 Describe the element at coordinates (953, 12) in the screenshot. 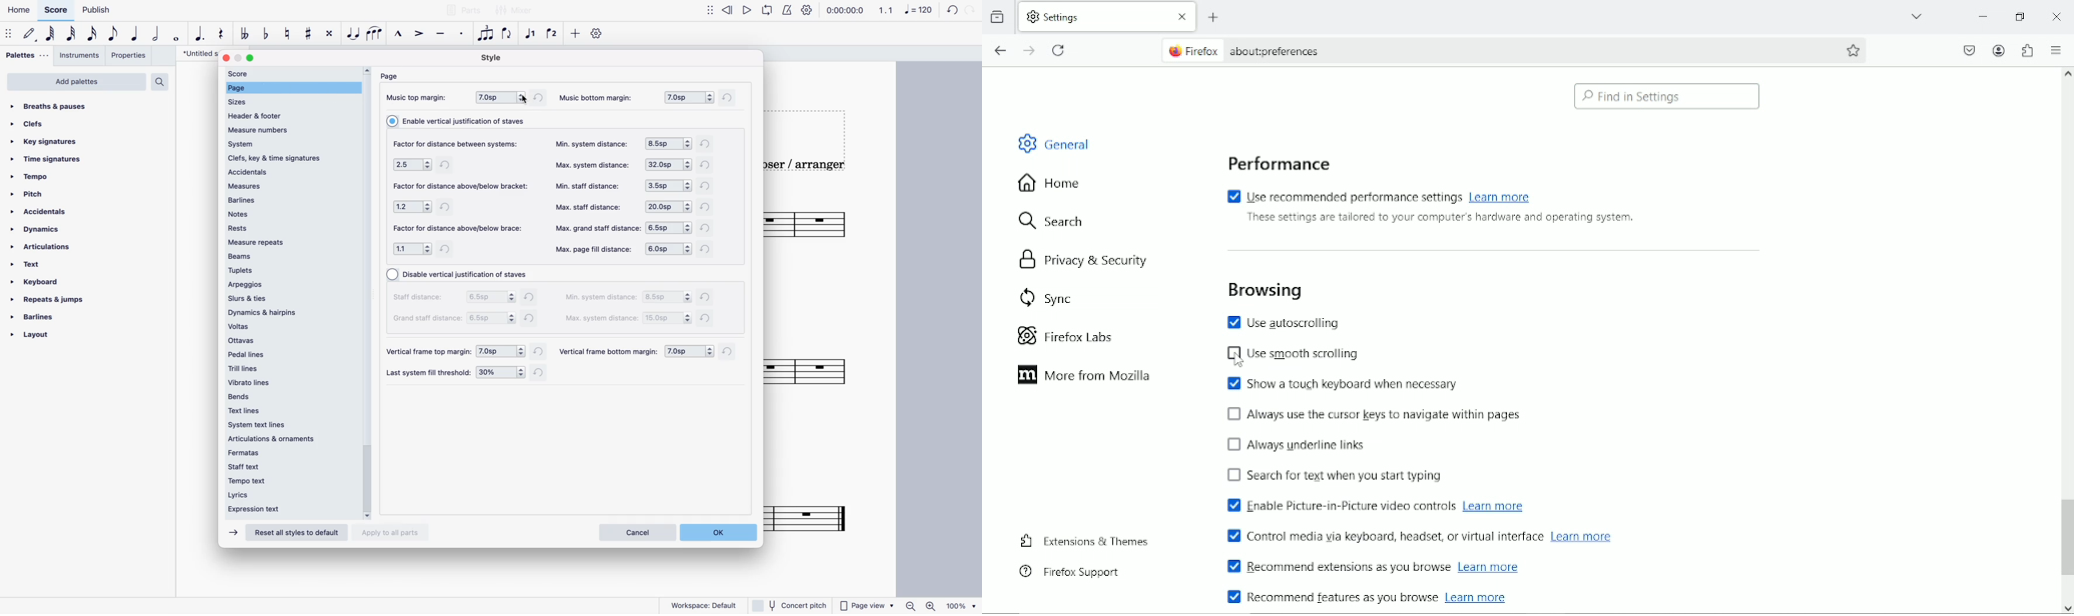

I see `undo` at that location.